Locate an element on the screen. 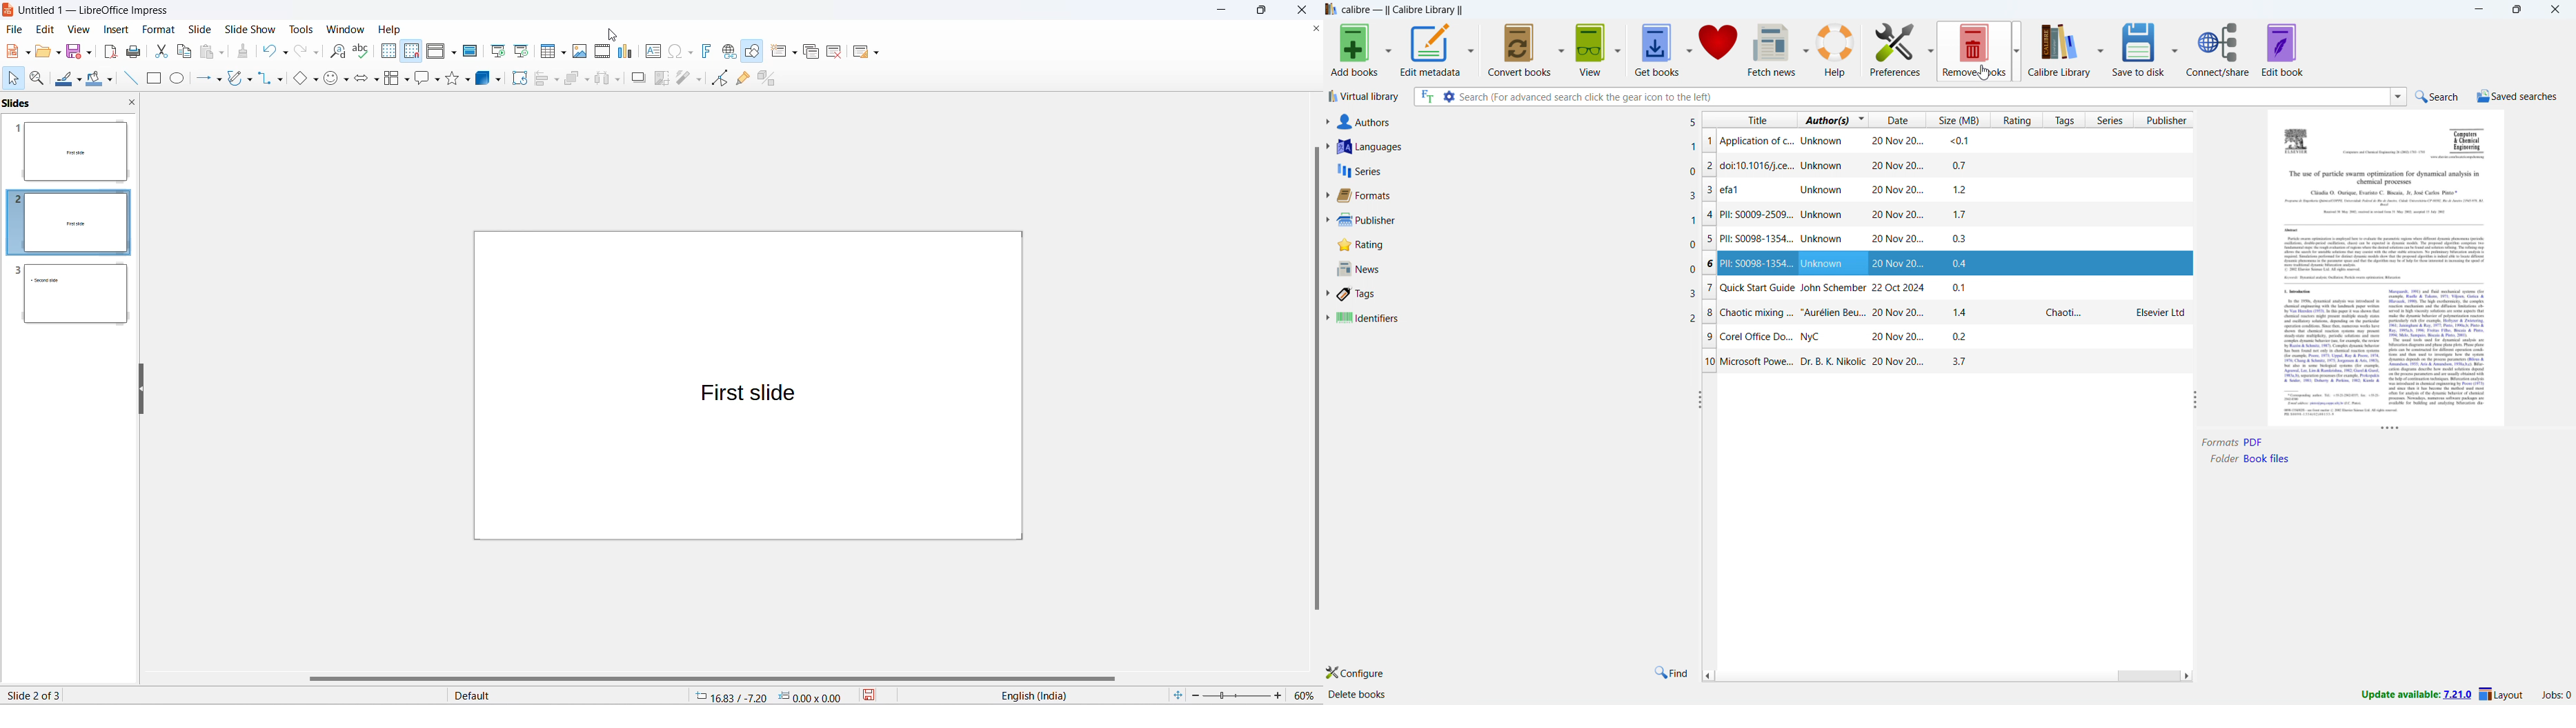 The width and height of the screenshot is (2576, 728). fill color options is located at coordinates (110, 79).